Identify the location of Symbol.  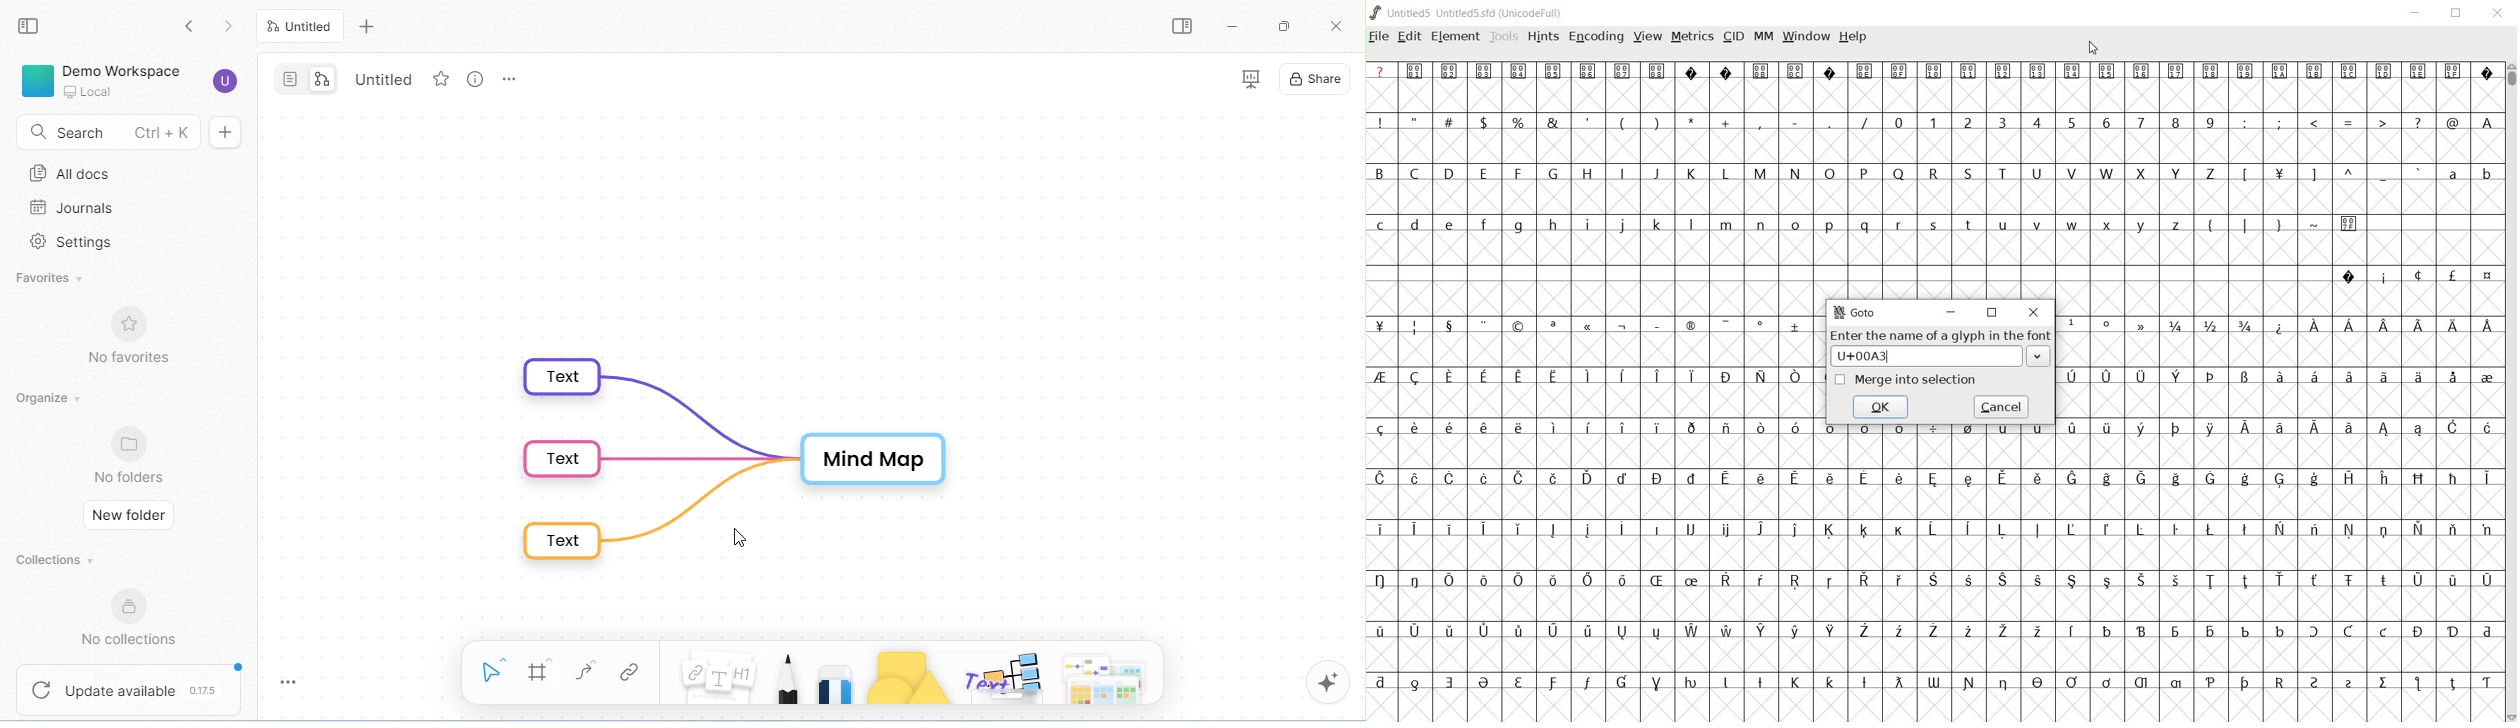
(2279, 429).